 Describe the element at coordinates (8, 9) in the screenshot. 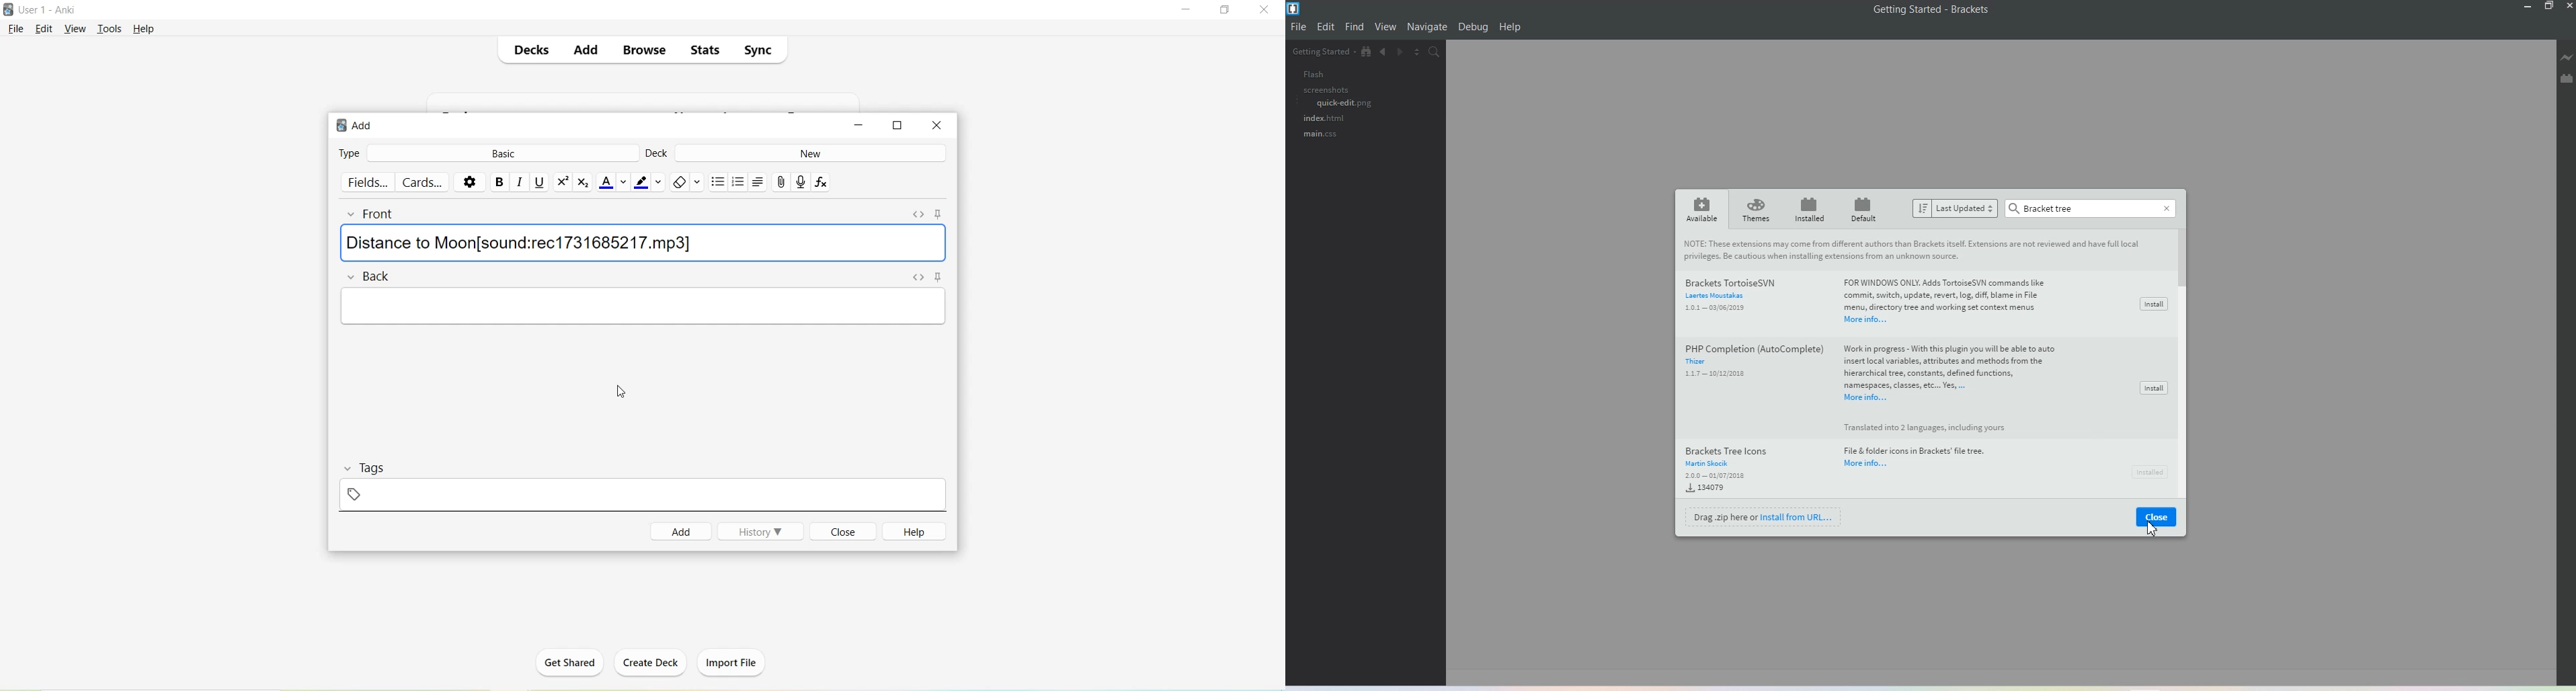

I see `Logo` at that location.